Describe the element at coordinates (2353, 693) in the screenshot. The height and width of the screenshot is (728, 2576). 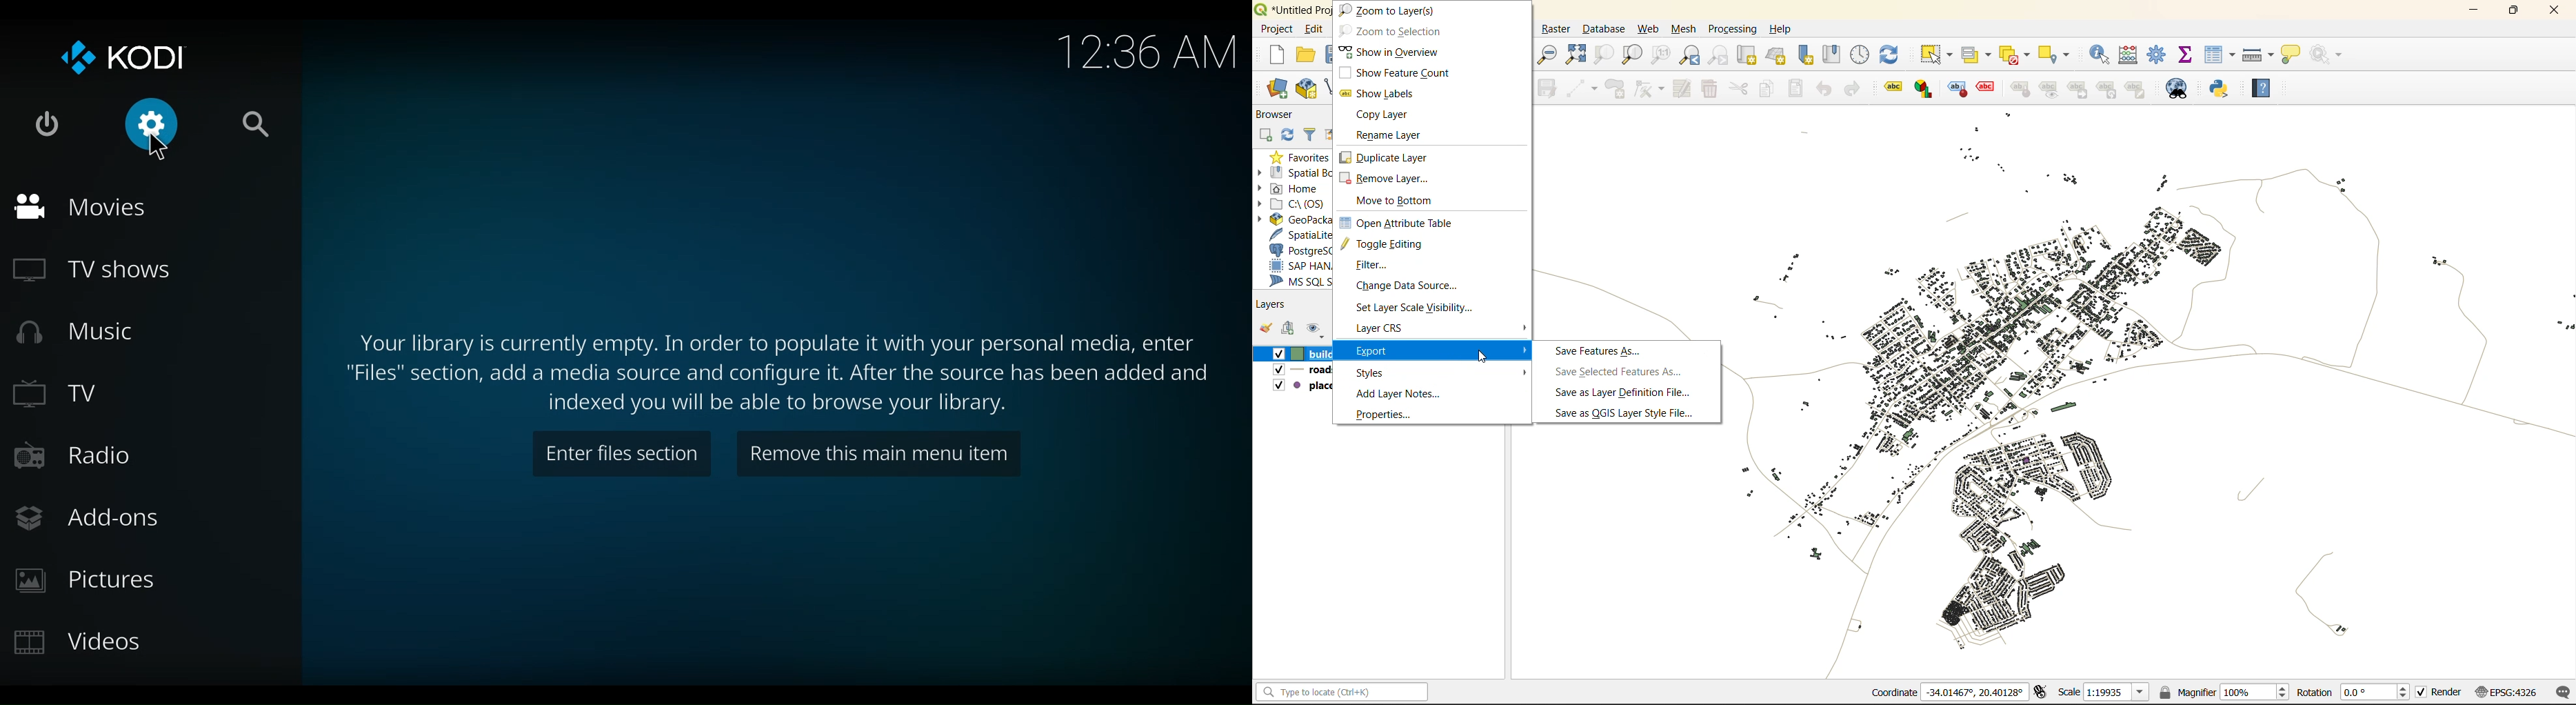
I see `rotation` at that location.